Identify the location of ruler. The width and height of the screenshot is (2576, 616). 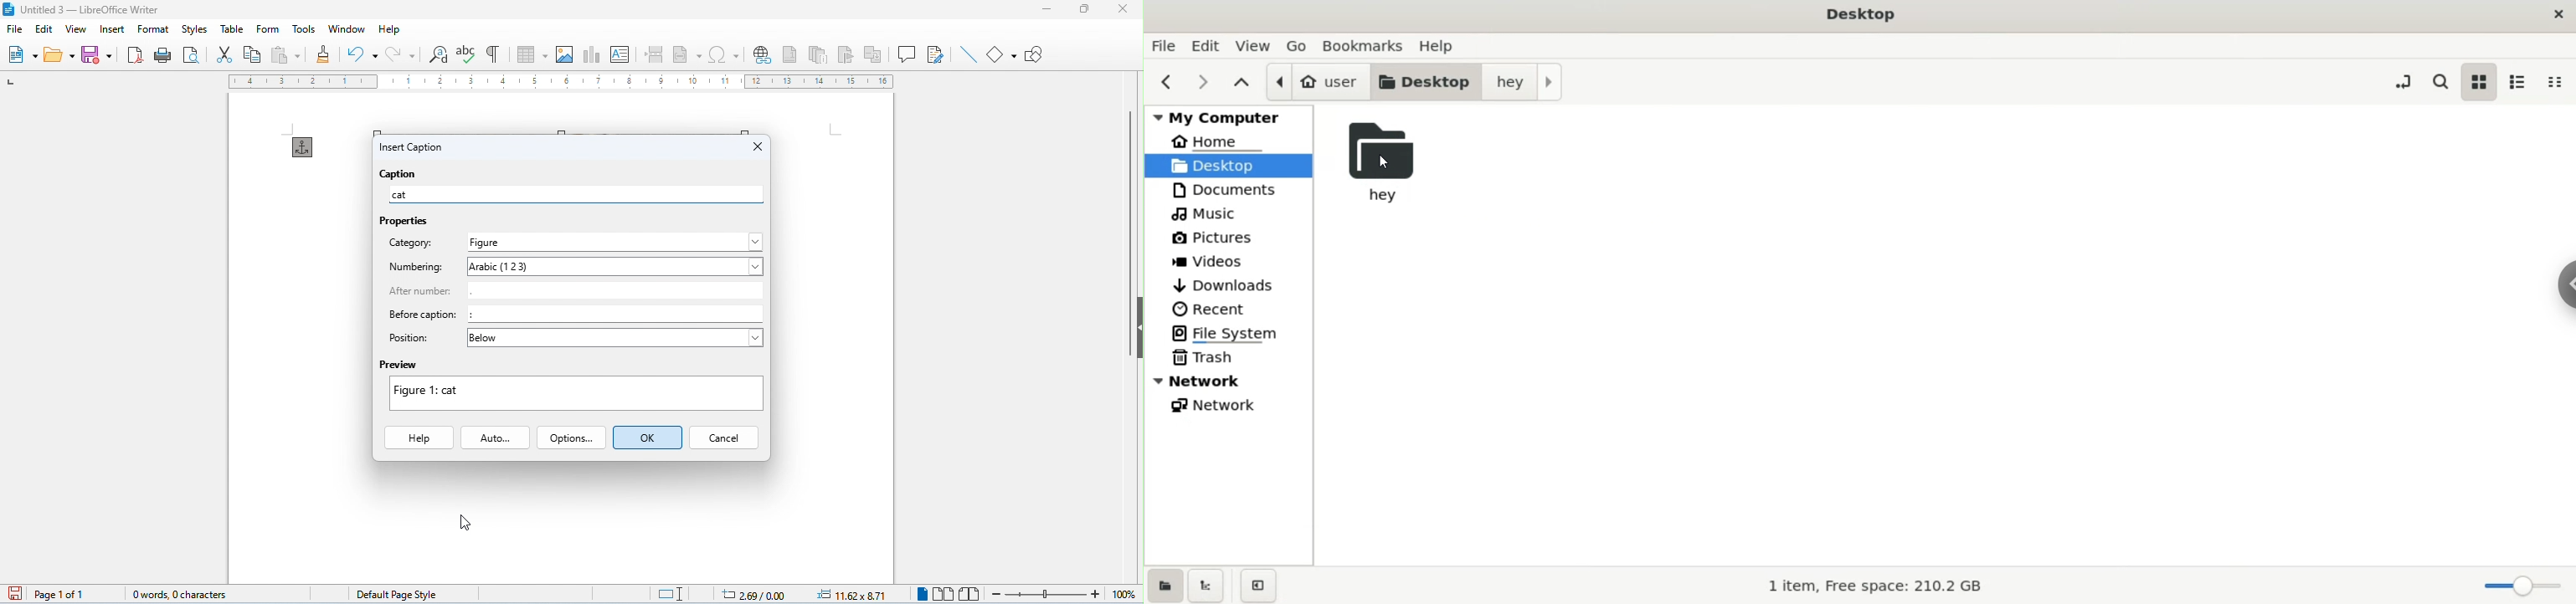
(562, 82).